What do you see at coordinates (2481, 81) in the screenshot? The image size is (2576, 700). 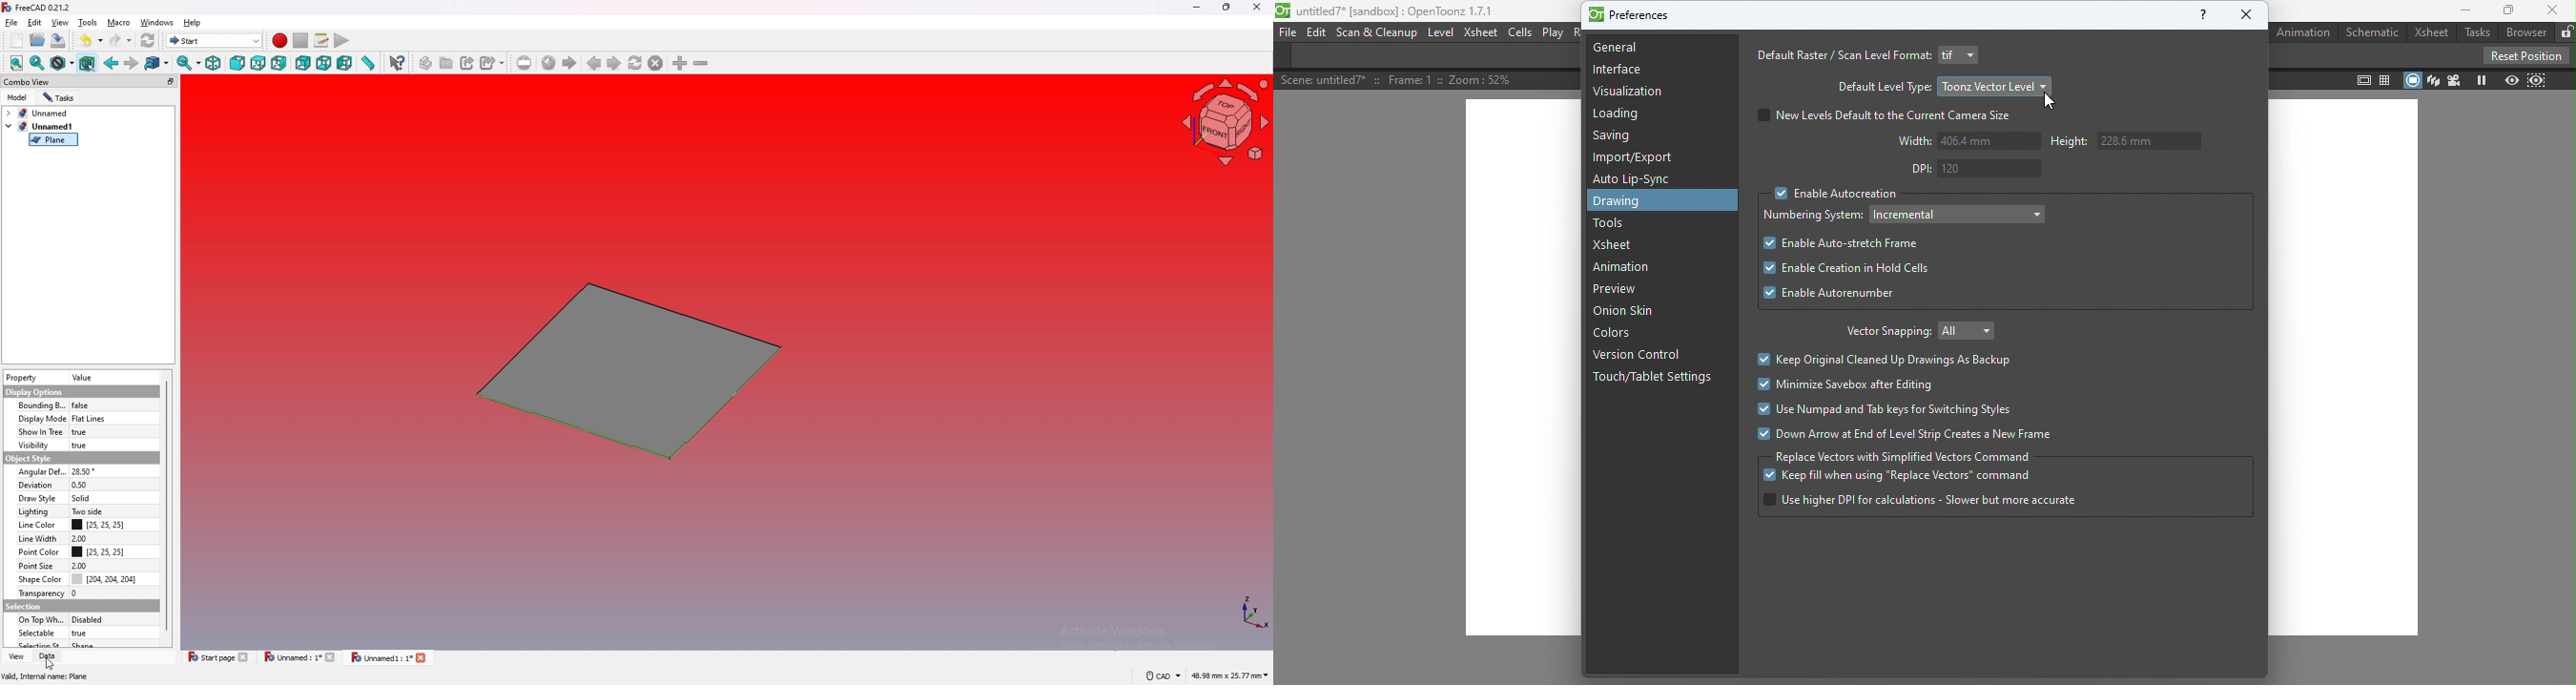 I see `Freeze` at bounding box center [2481, 81].